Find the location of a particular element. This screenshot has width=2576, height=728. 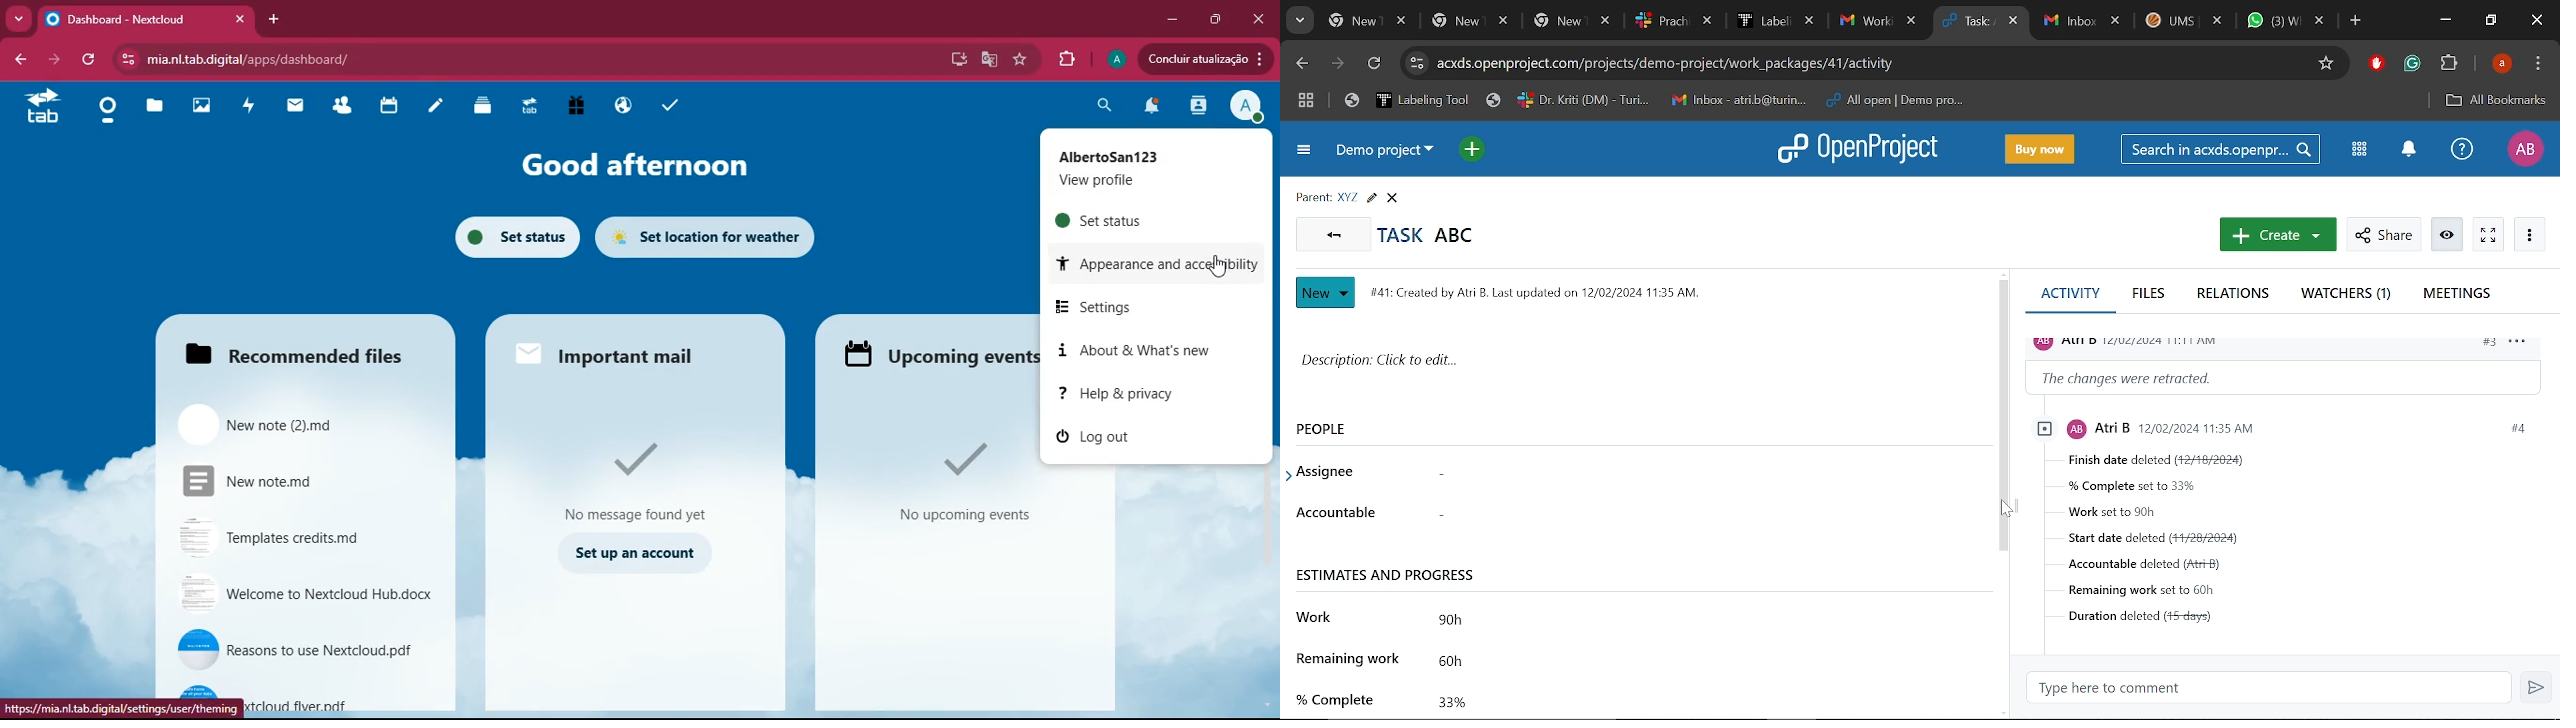

more is located at coordinates (19, 18).